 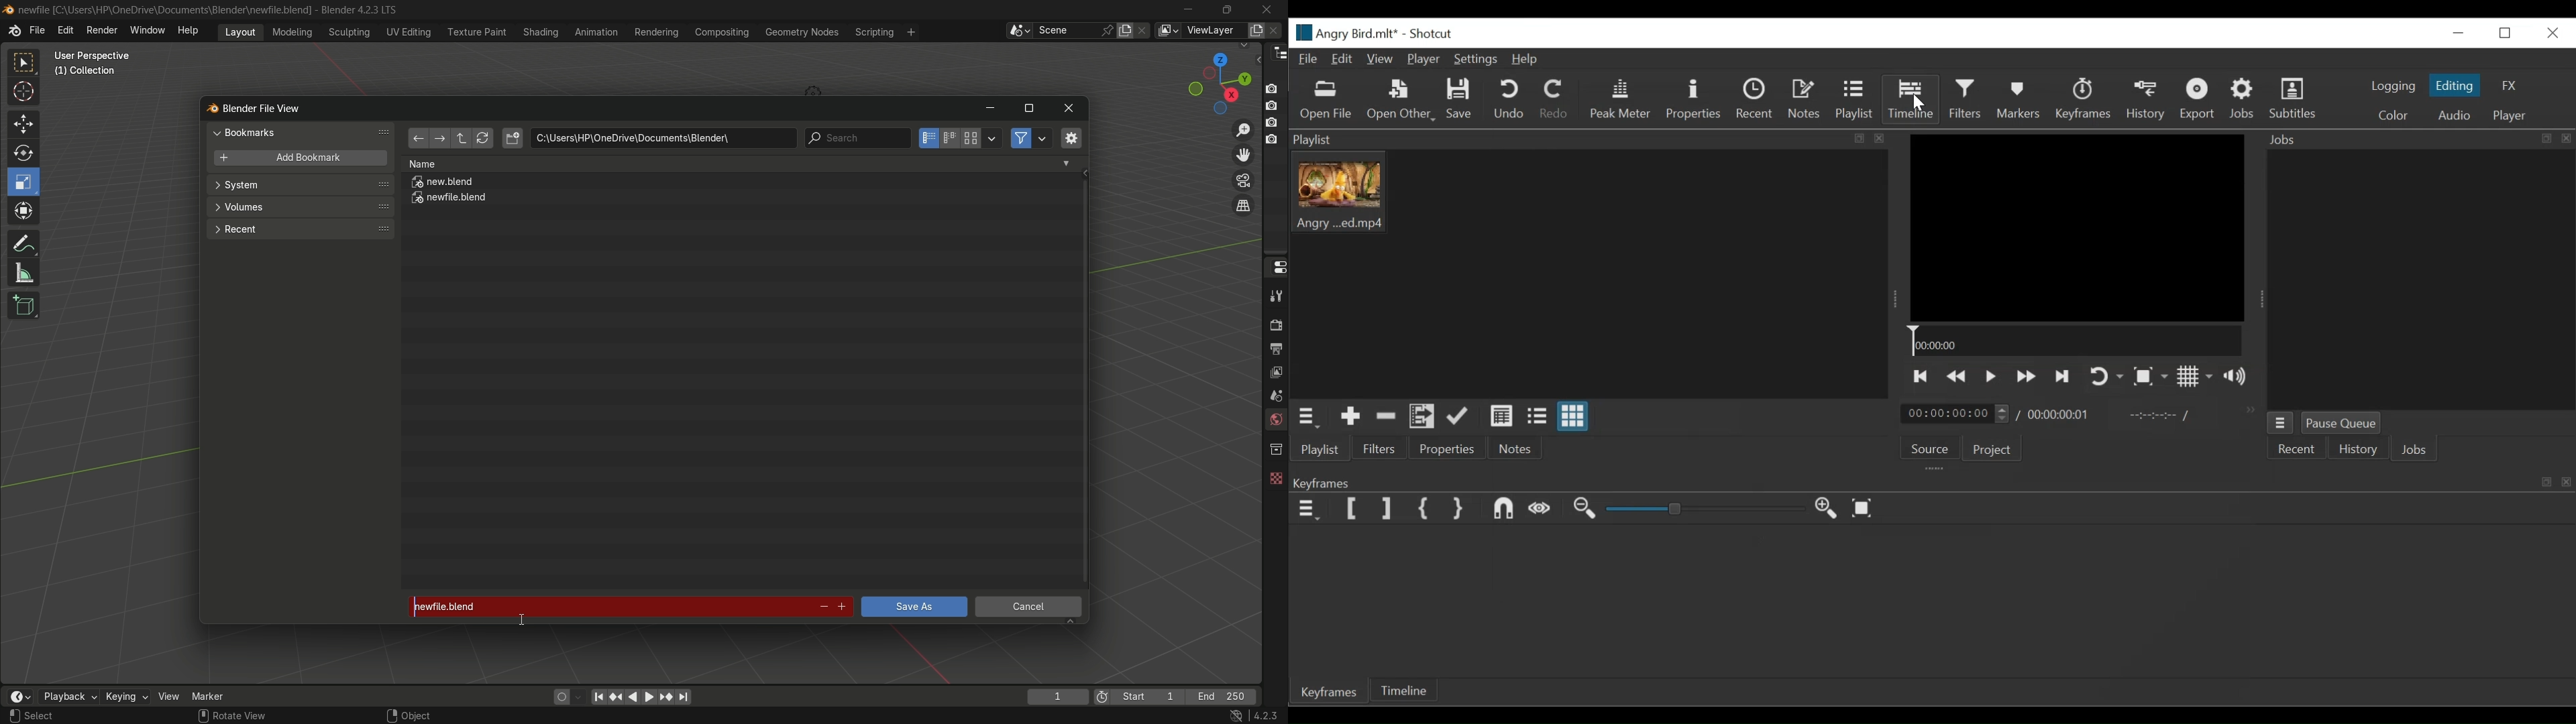 What do you see at coordinates (913, 607) in the screenshot?
I see `save as` at bounding box center [913, 607].